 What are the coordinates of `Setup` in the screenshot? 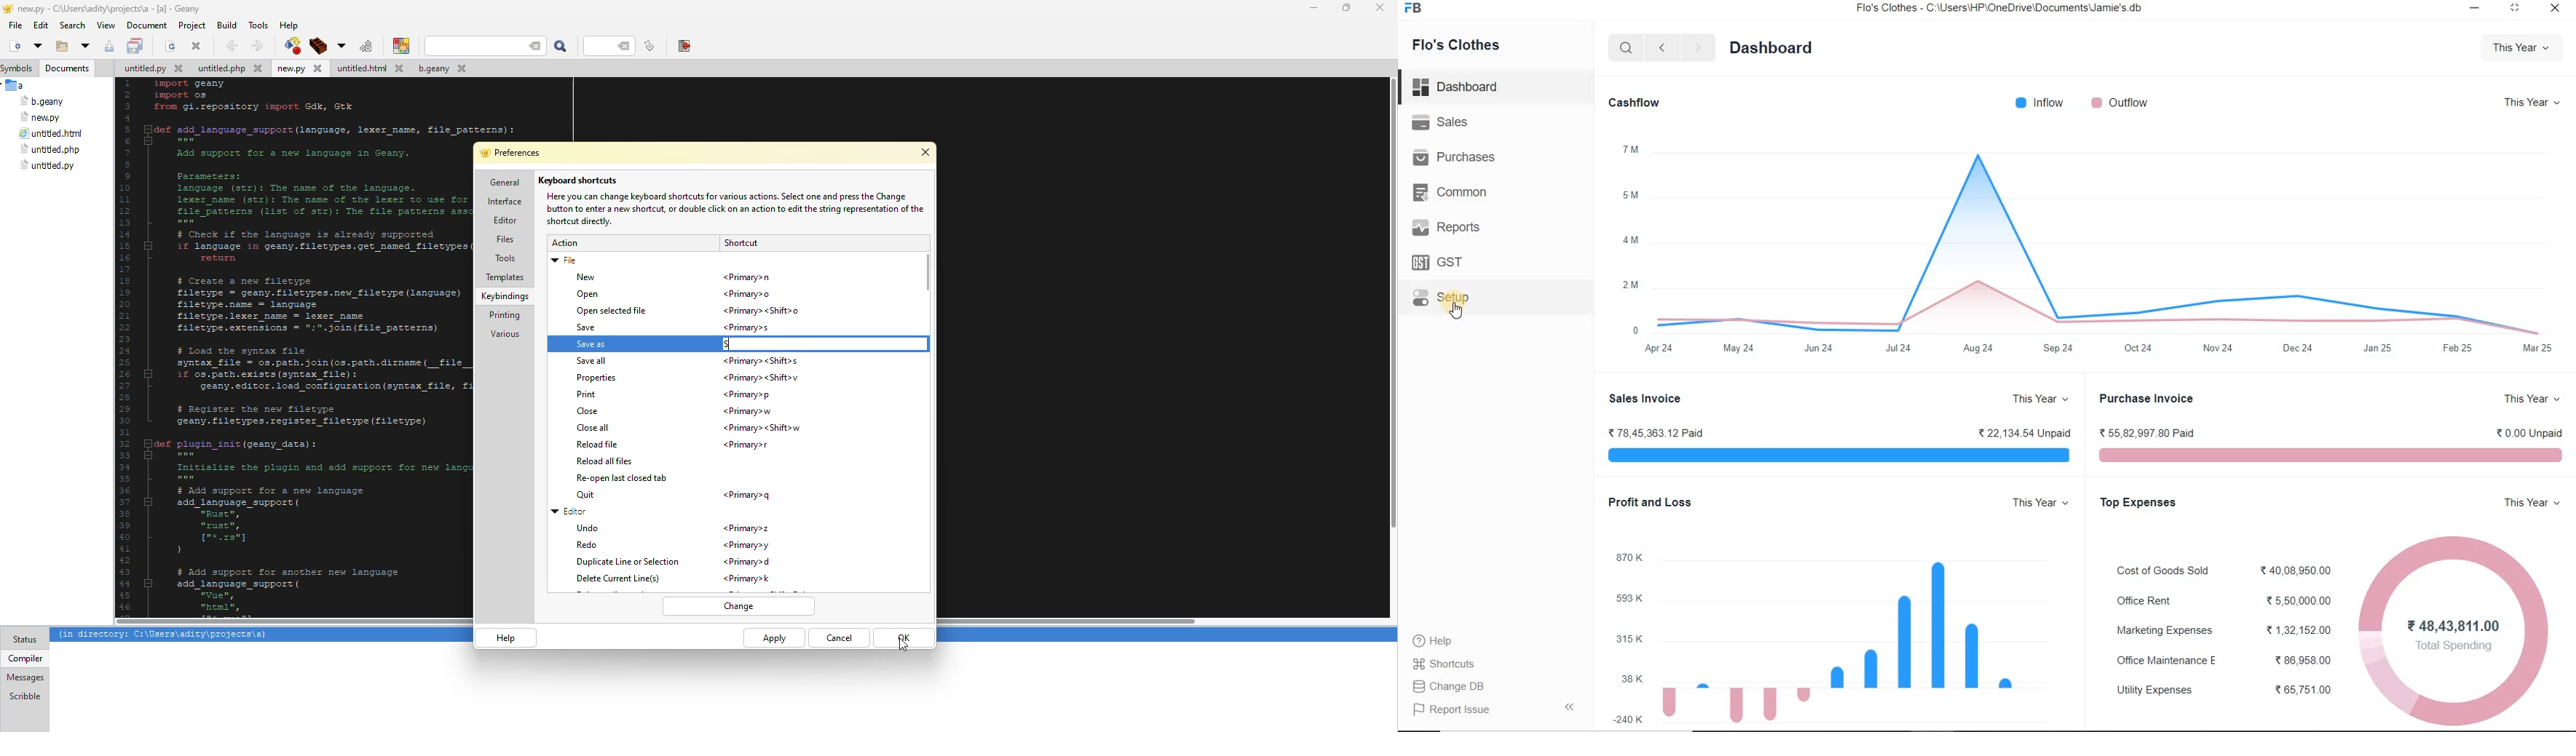 It's located at (1495, 296).